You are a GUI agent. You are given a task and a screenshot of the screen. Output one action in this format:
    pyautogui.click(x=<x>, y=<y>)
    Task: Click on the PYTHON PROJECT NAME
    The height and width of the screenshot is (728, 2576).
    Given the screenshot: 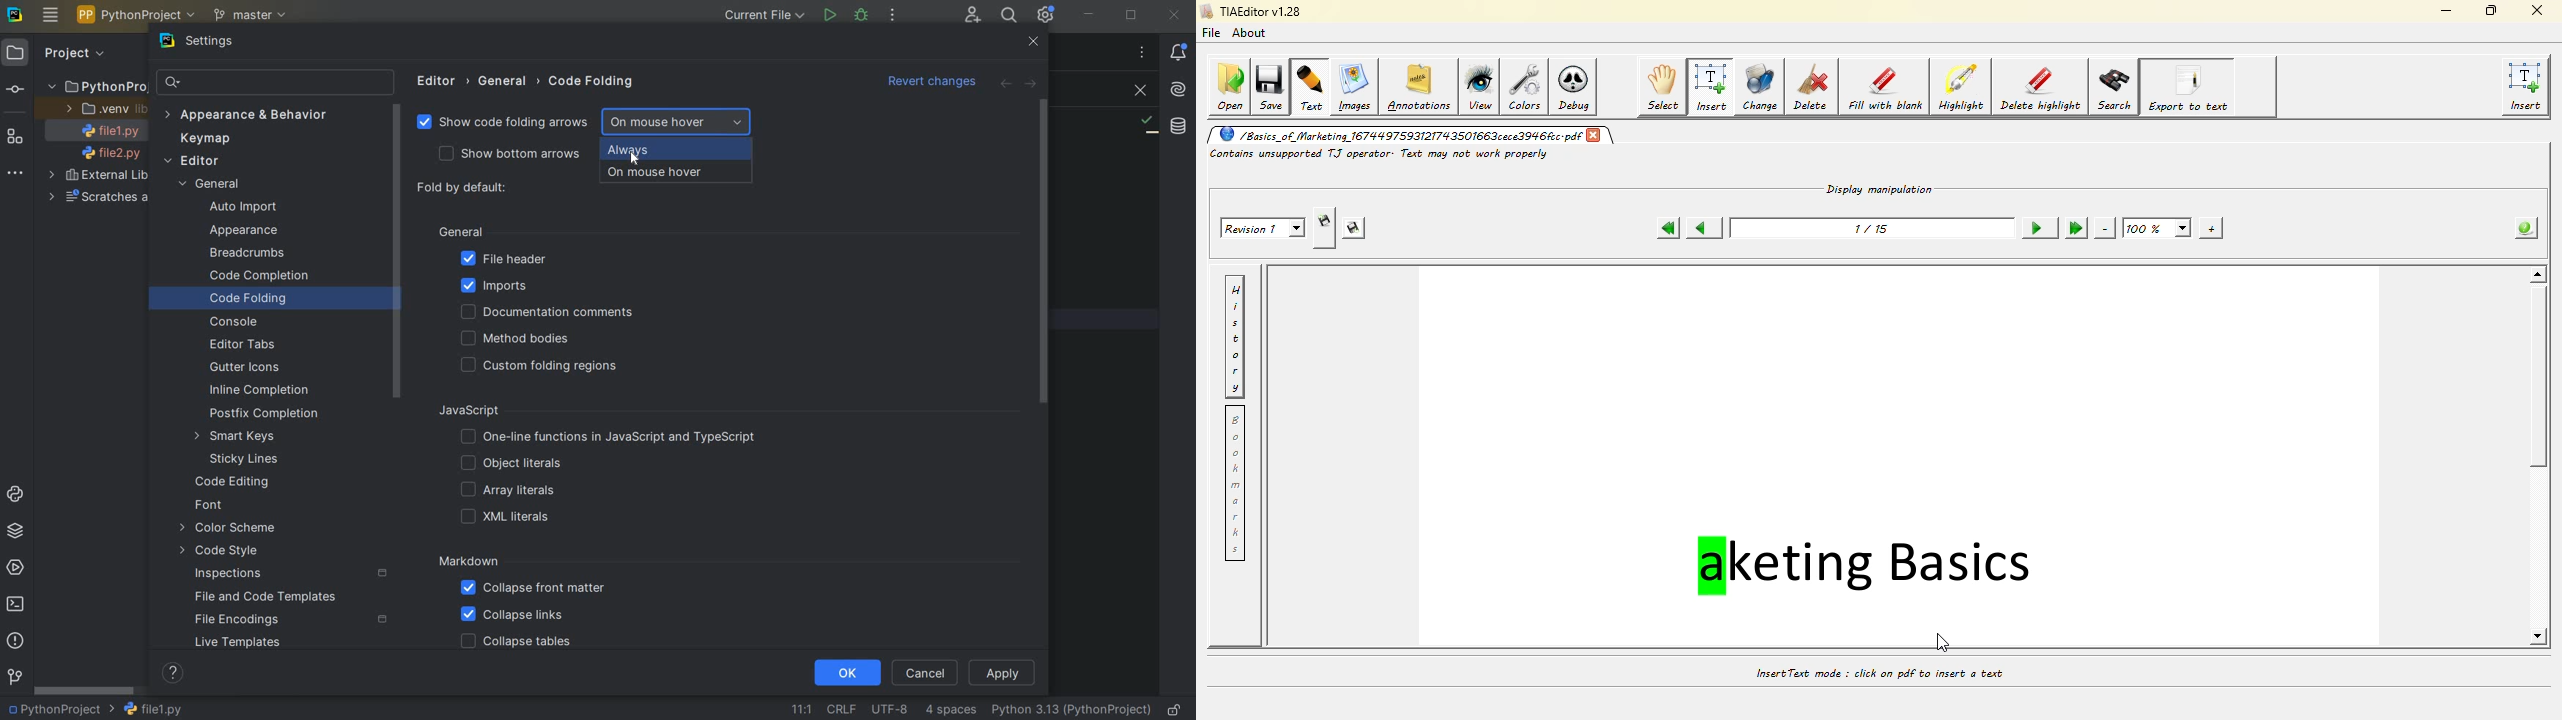 What is the action you would take?
    pyautogui.click(x=139, y=16)
    